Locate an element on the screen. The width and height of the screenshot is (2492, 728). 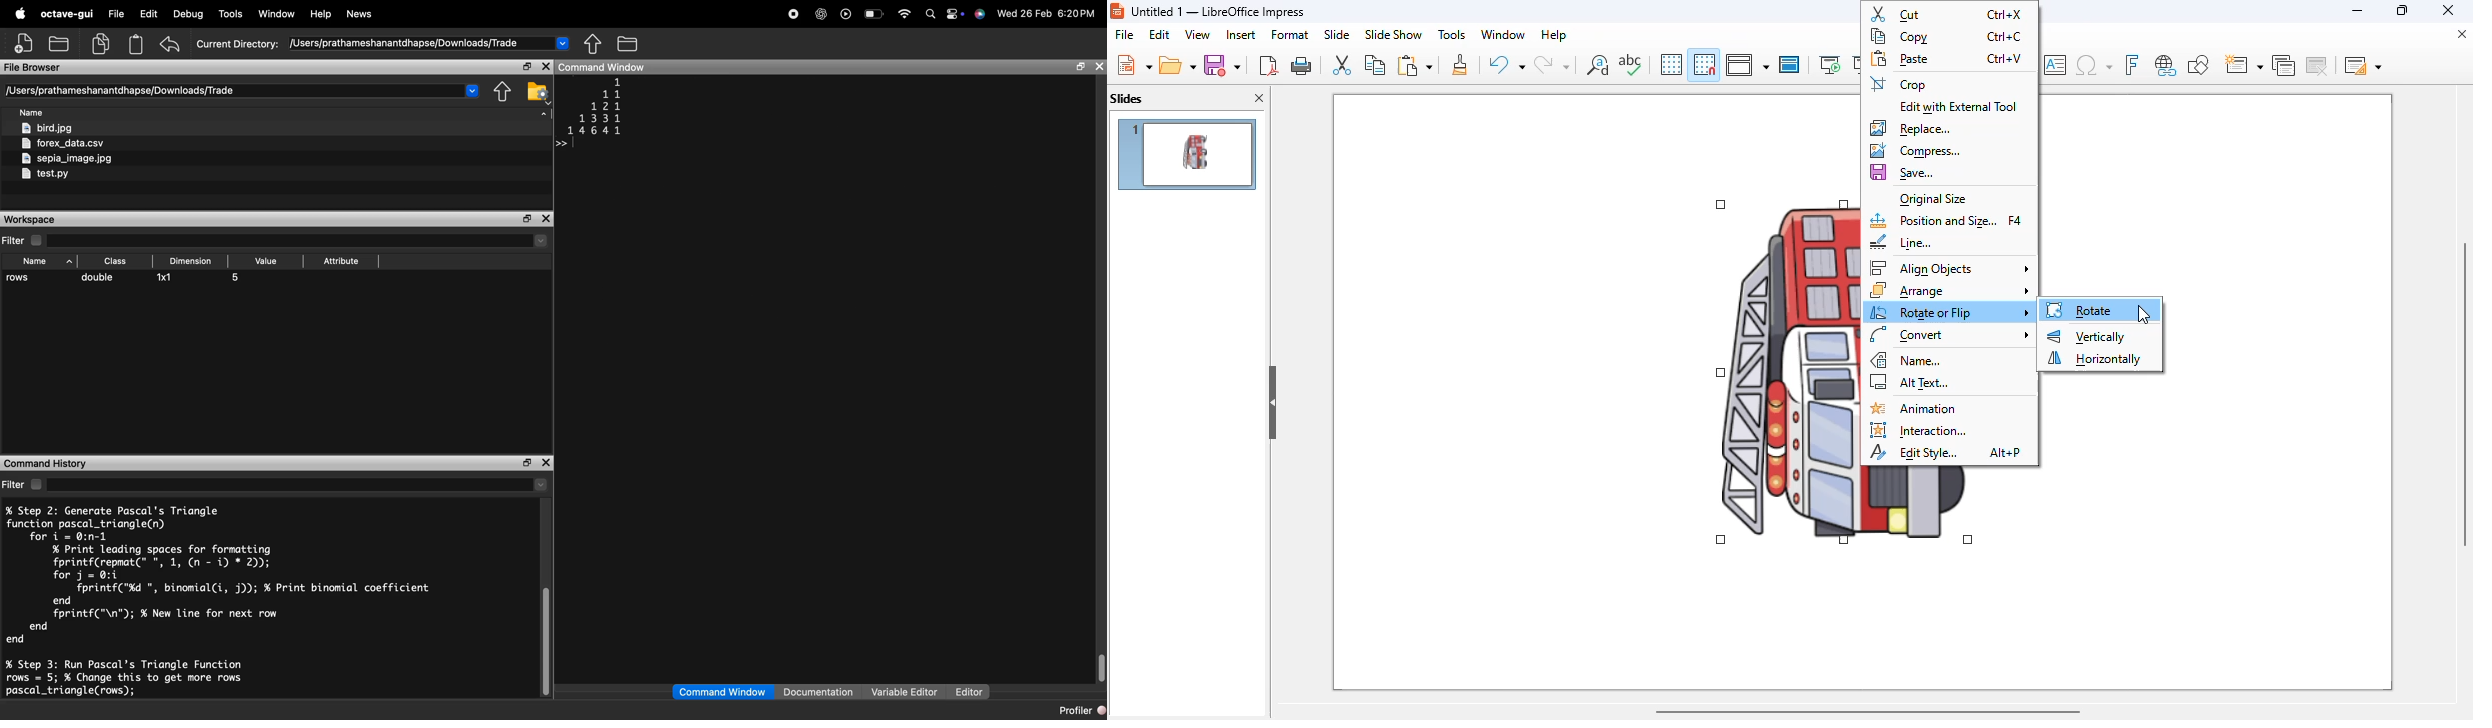
typing cursor is located at coordinates (565, 143).